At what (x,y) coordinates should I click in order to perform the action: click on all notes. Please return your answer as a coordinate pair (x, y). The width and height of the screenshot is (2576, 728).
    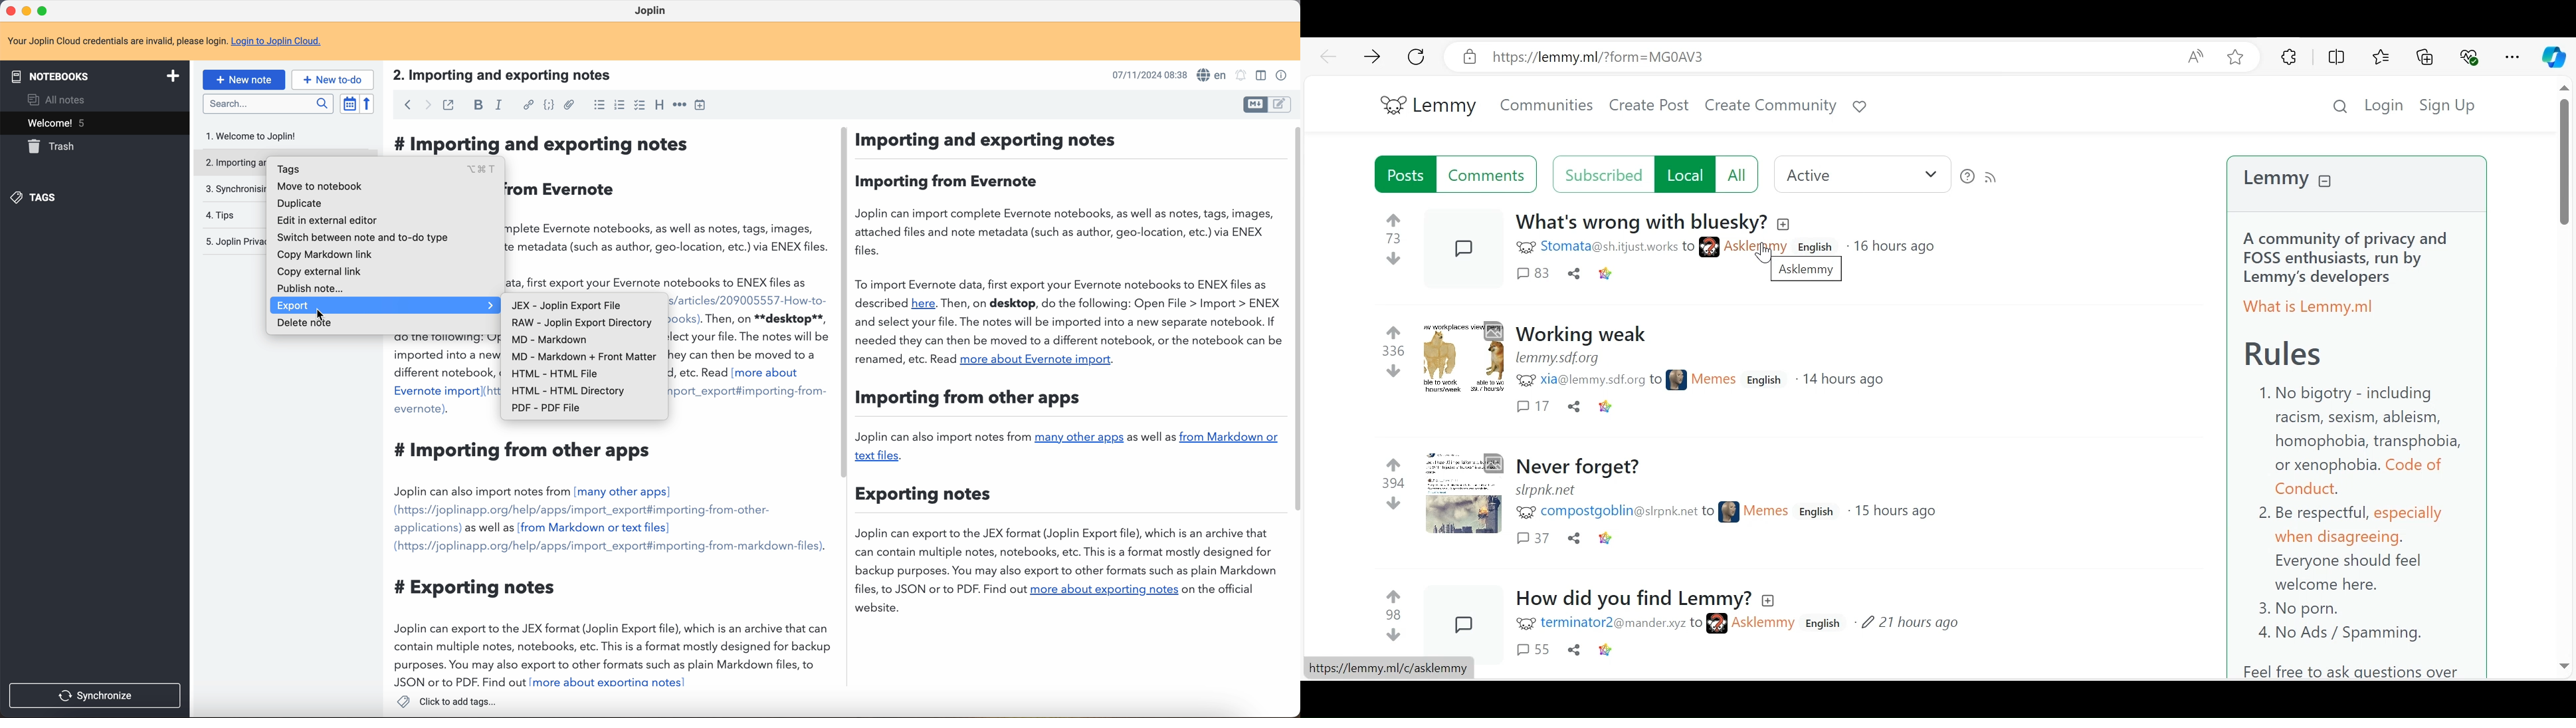
    Looking at the image, I should click on (53, 100).